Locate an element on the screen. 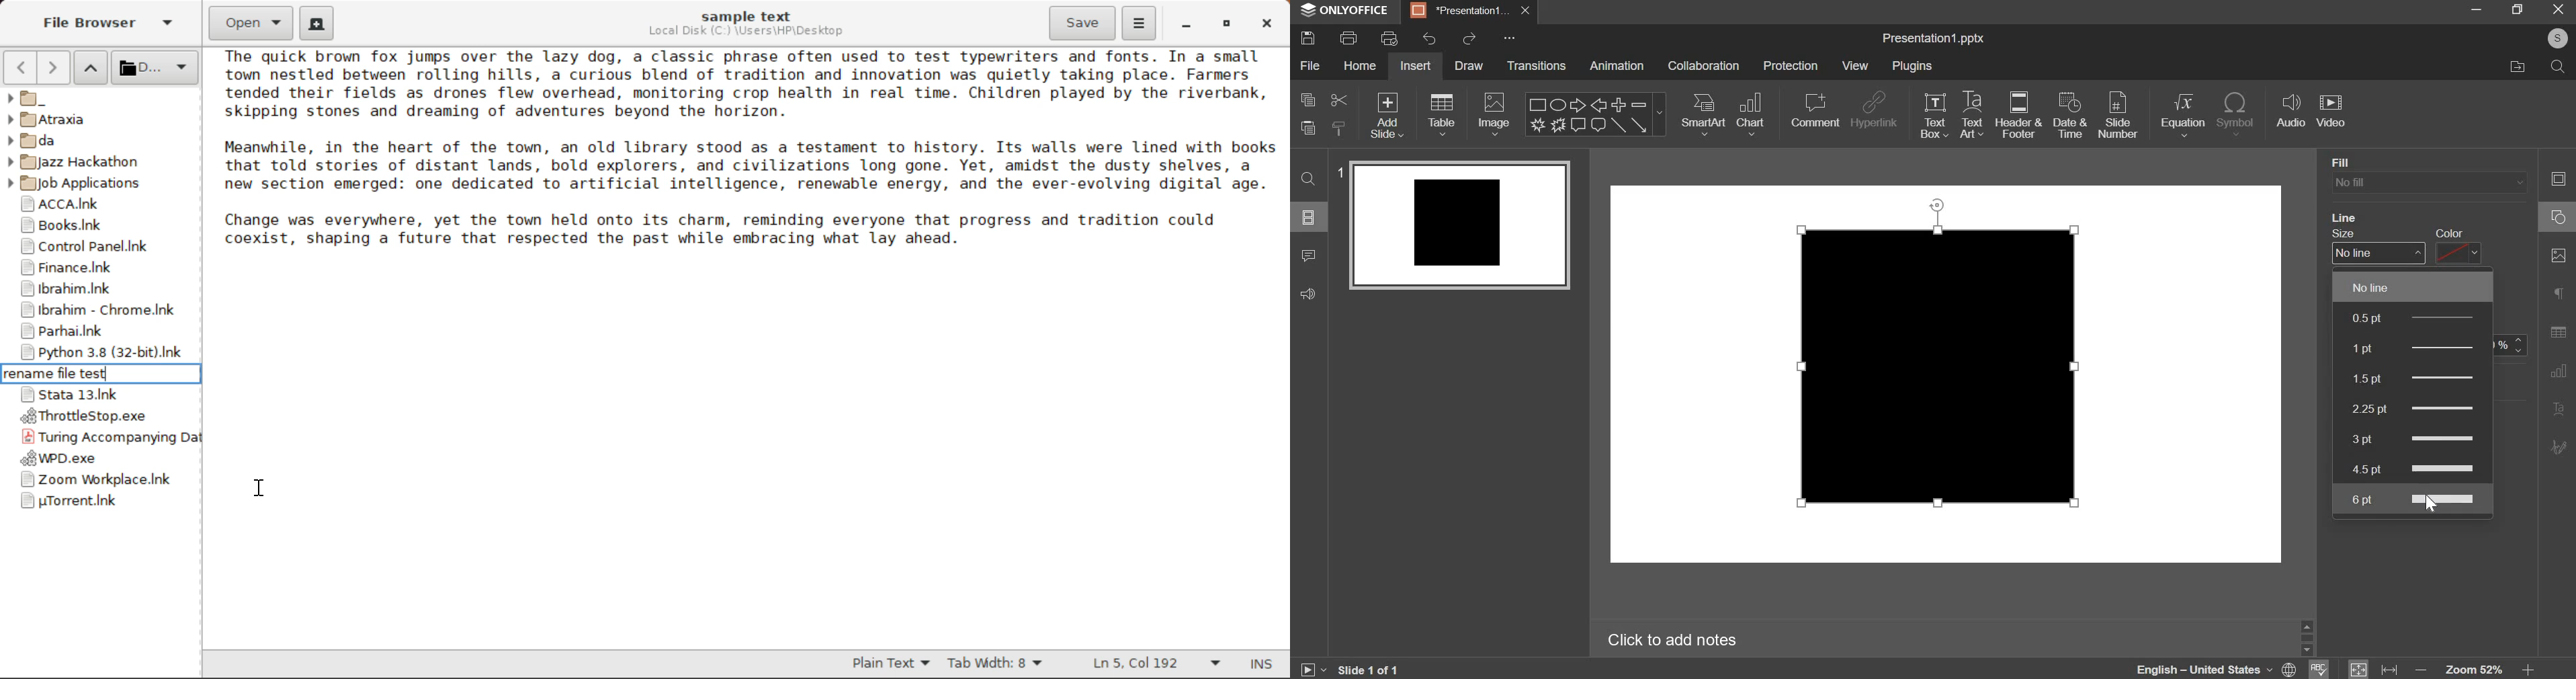 The image size is (2576, 700). redo is located at coordinates (1470, 39).